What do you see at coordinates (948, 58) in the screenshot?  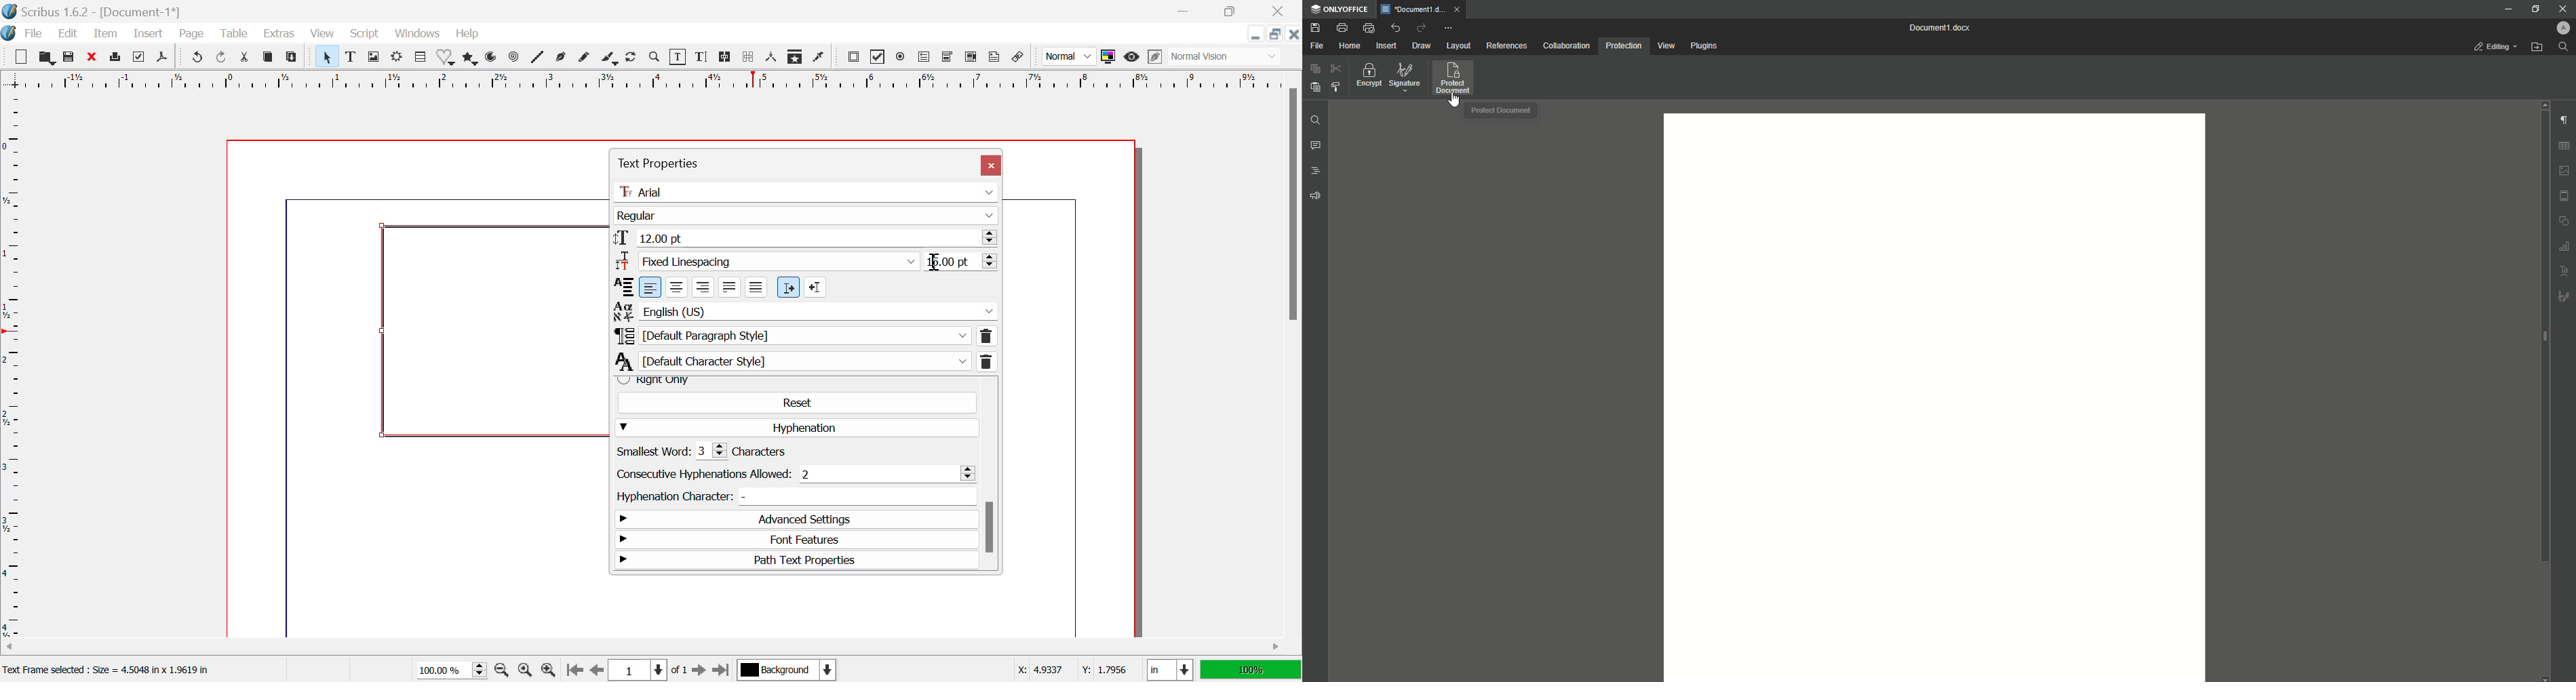 I see `Pdf Combo box` at bounding box center [948, 58].